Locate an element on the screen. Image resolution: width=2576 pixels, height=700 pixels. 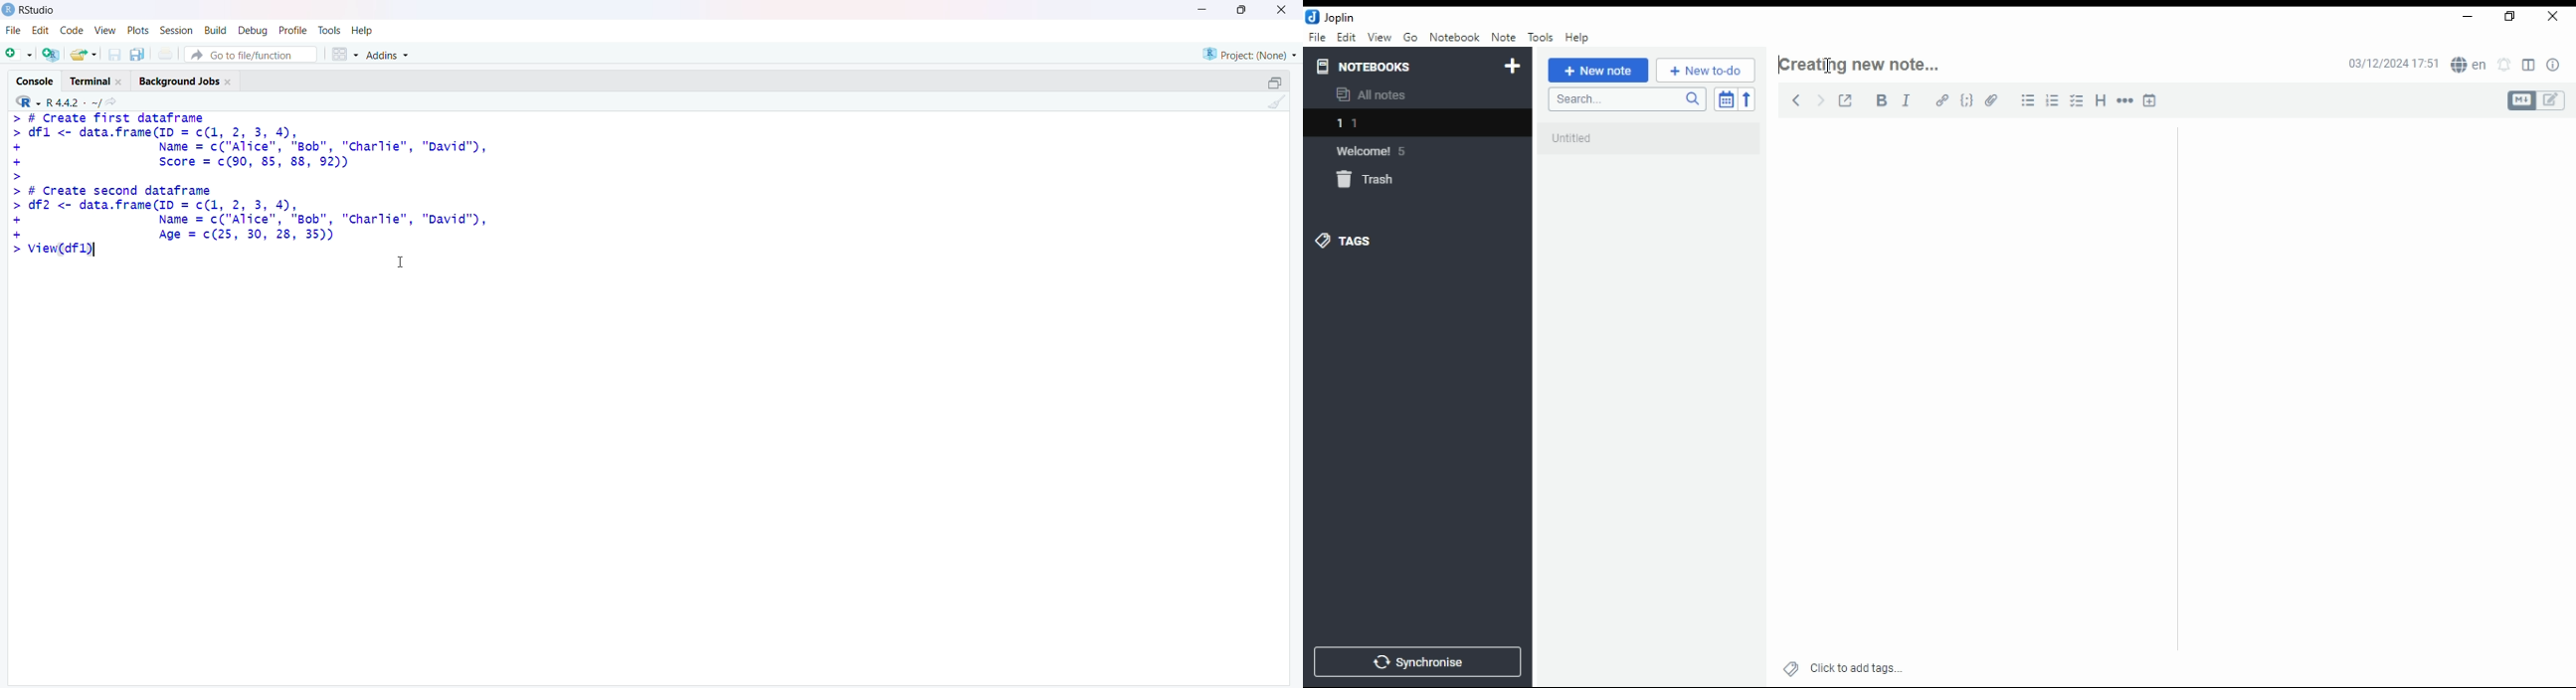
RStudio is located at coordinates (39, 10).